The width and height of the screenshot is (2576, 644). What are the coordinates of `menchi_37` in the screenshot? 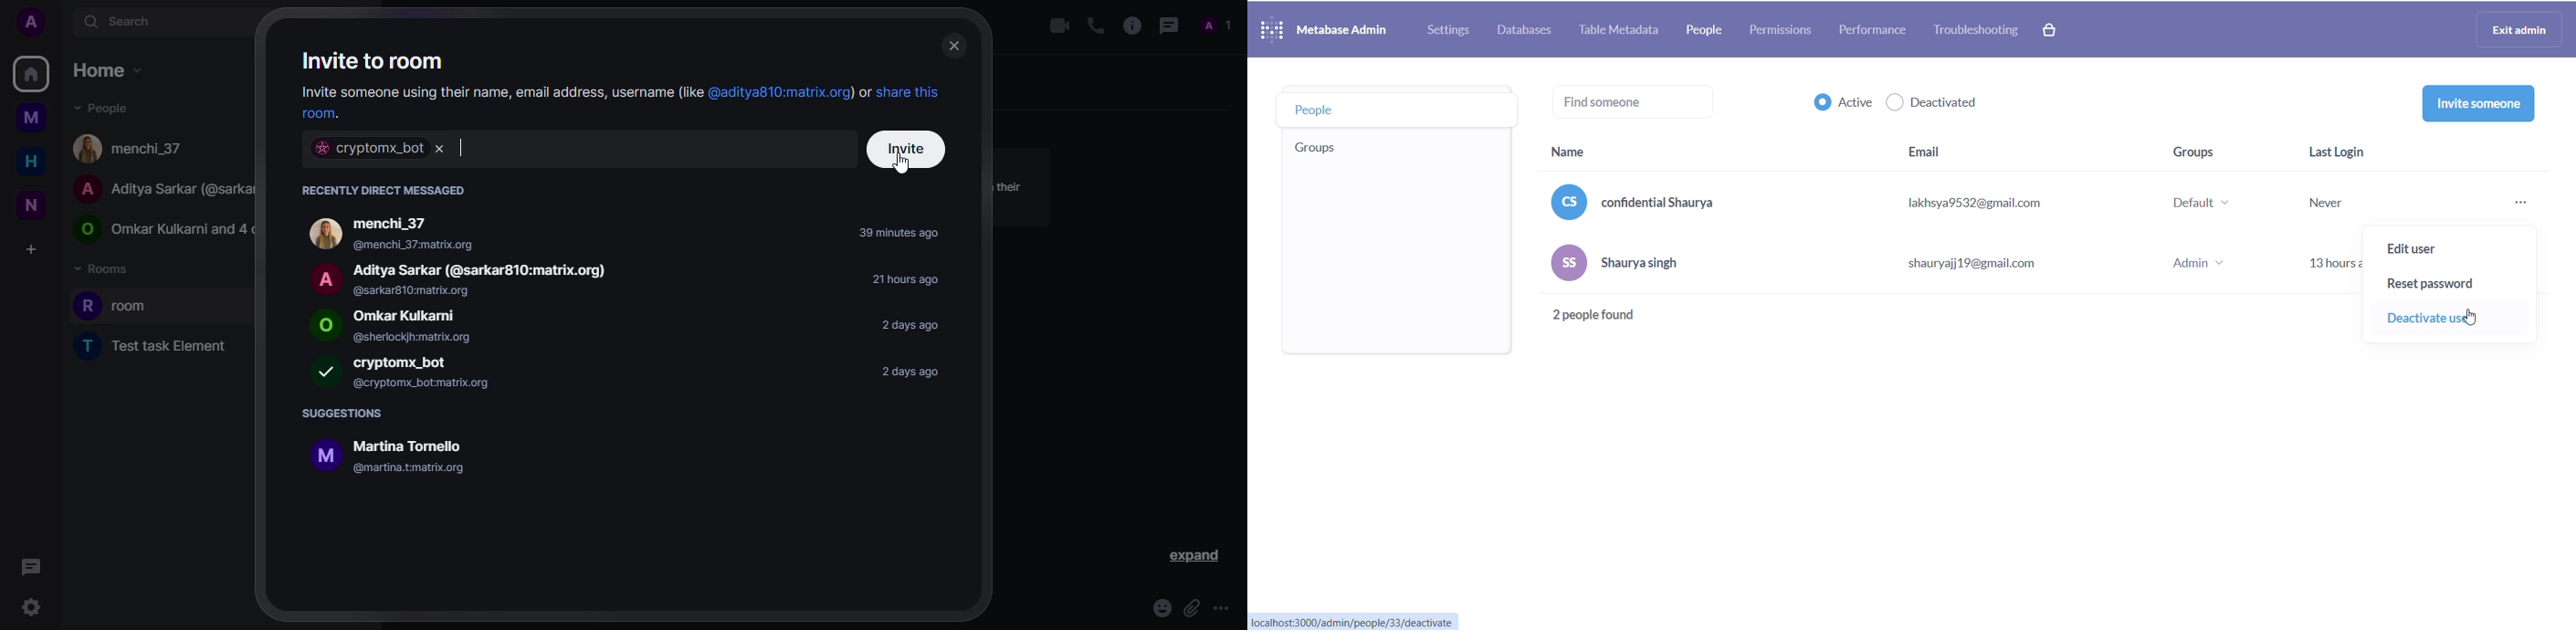 It's located at (393, 221).